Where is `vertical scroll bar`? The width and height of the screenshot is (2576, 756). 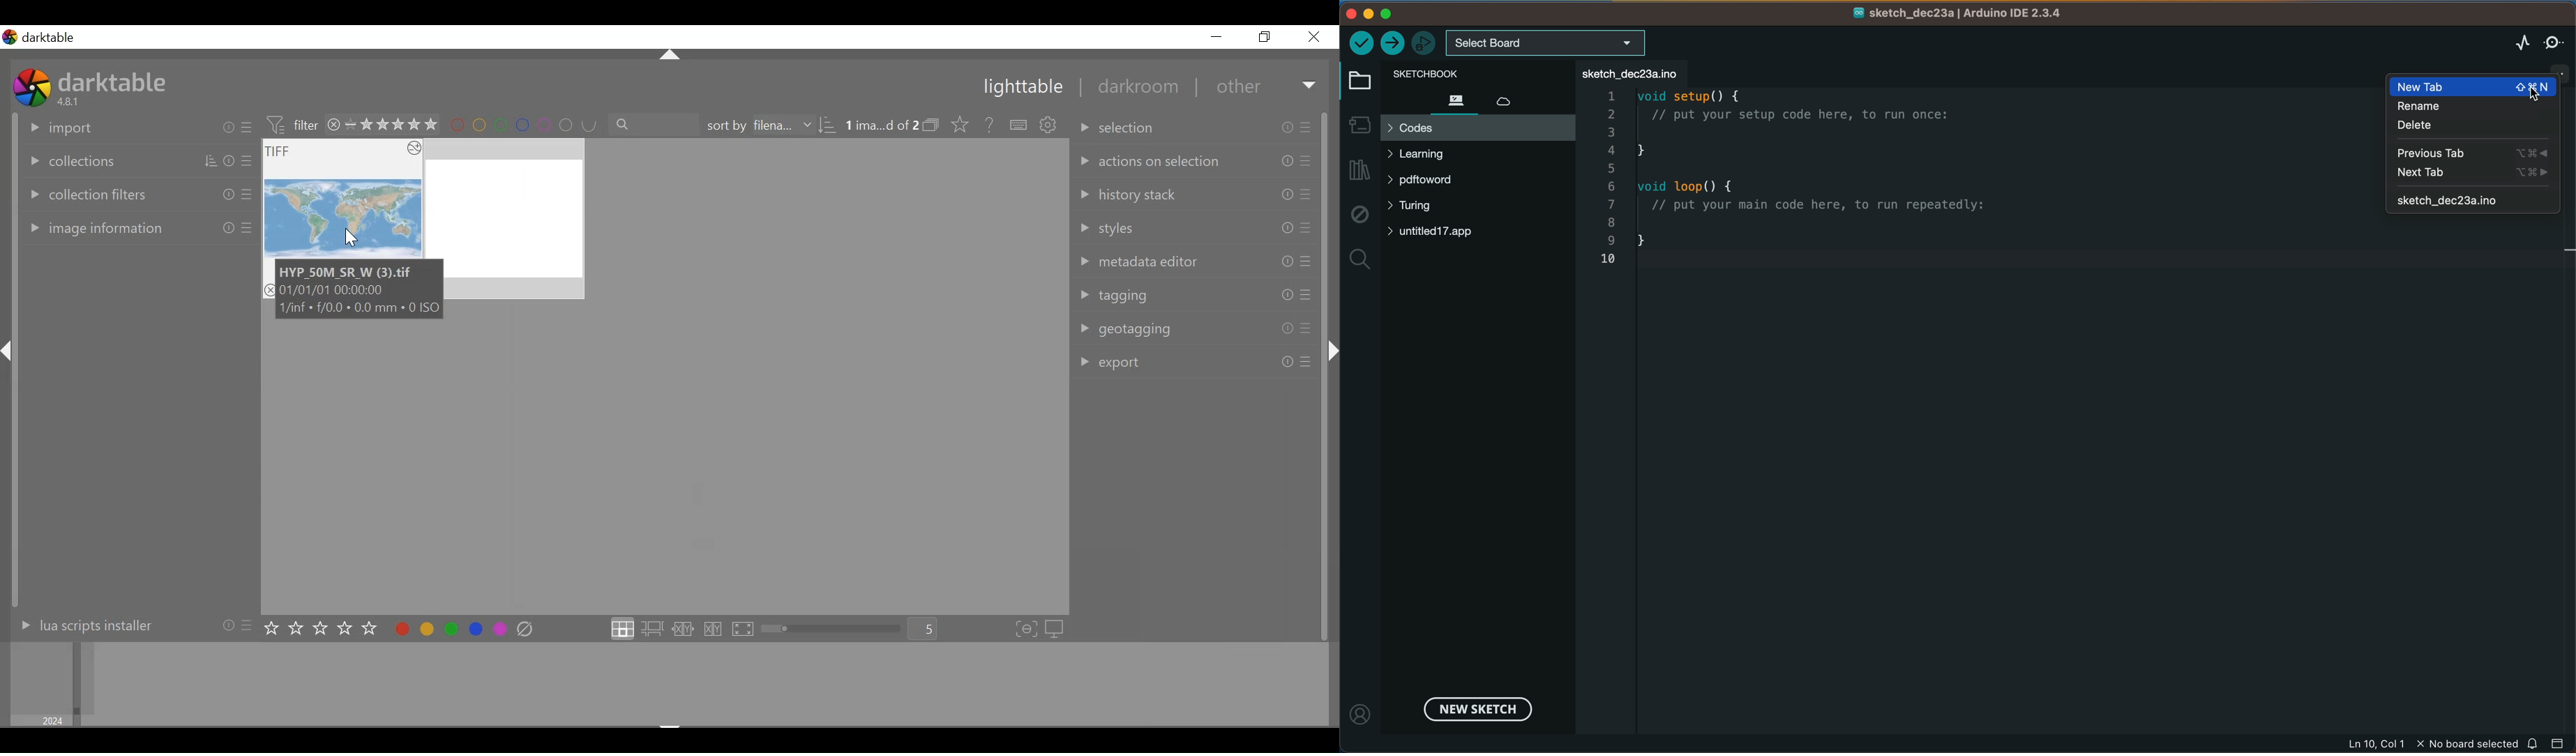
vertical scroll bar is located at coordinates (19, 494).